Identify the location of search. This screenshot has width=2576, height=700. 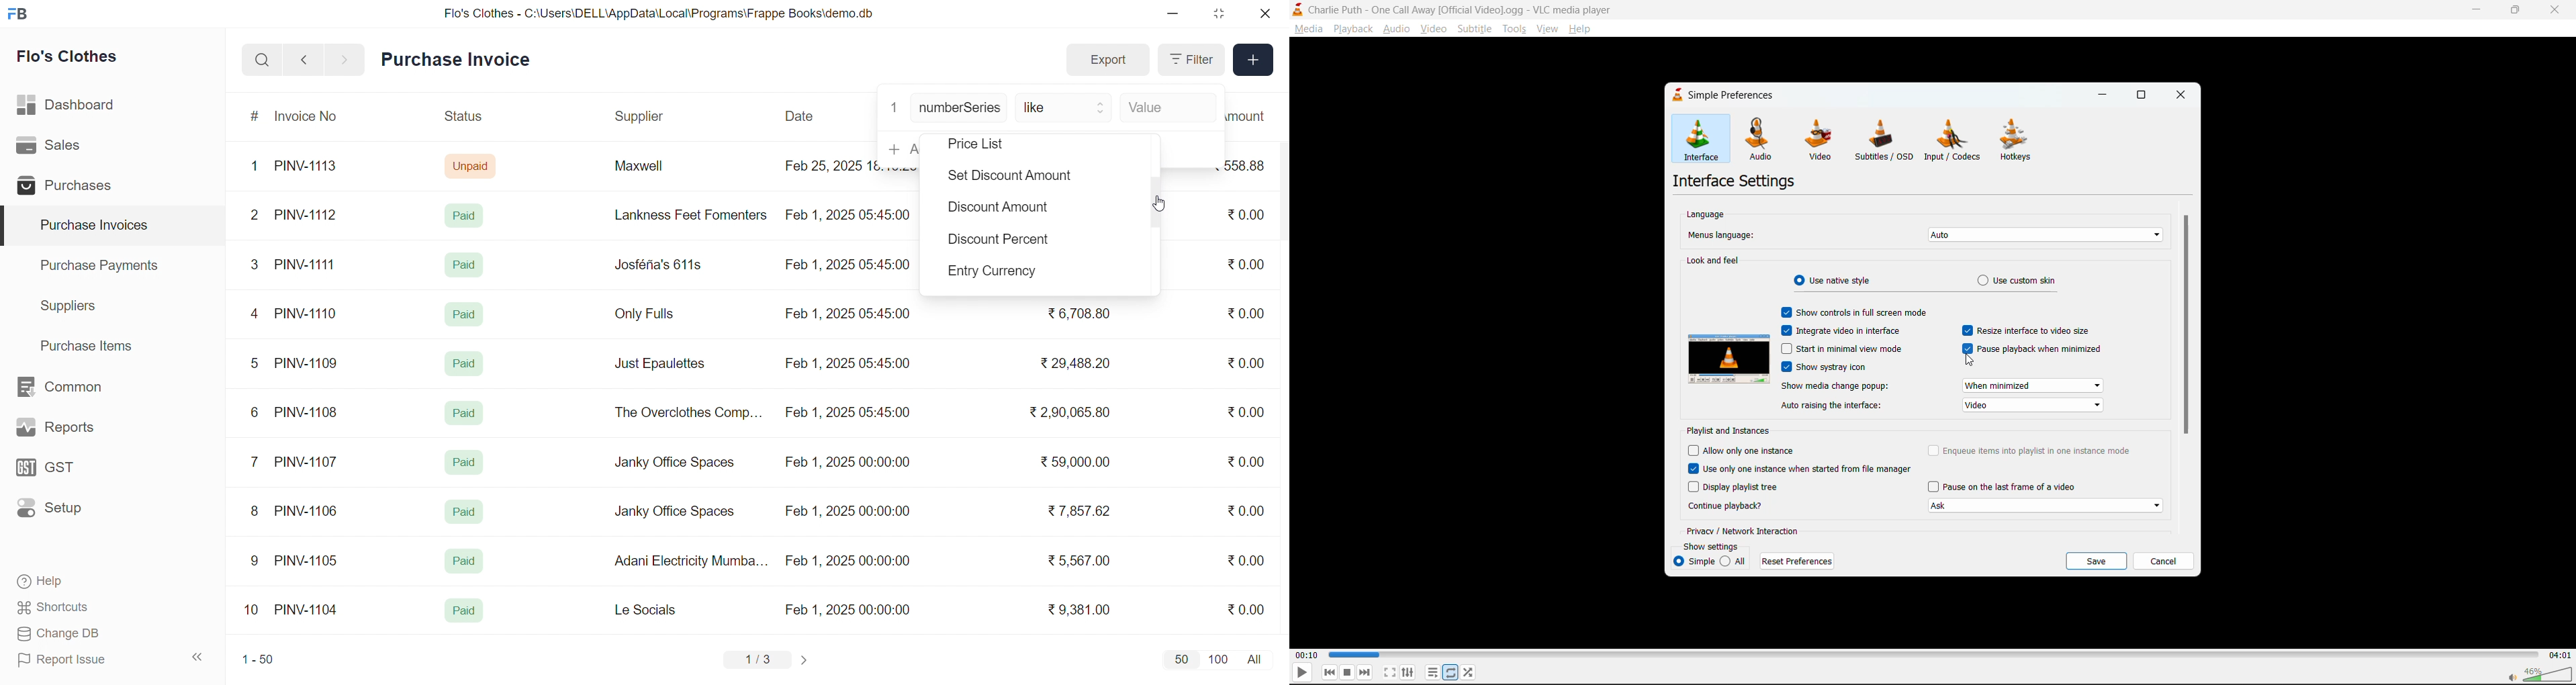
(262, 60).